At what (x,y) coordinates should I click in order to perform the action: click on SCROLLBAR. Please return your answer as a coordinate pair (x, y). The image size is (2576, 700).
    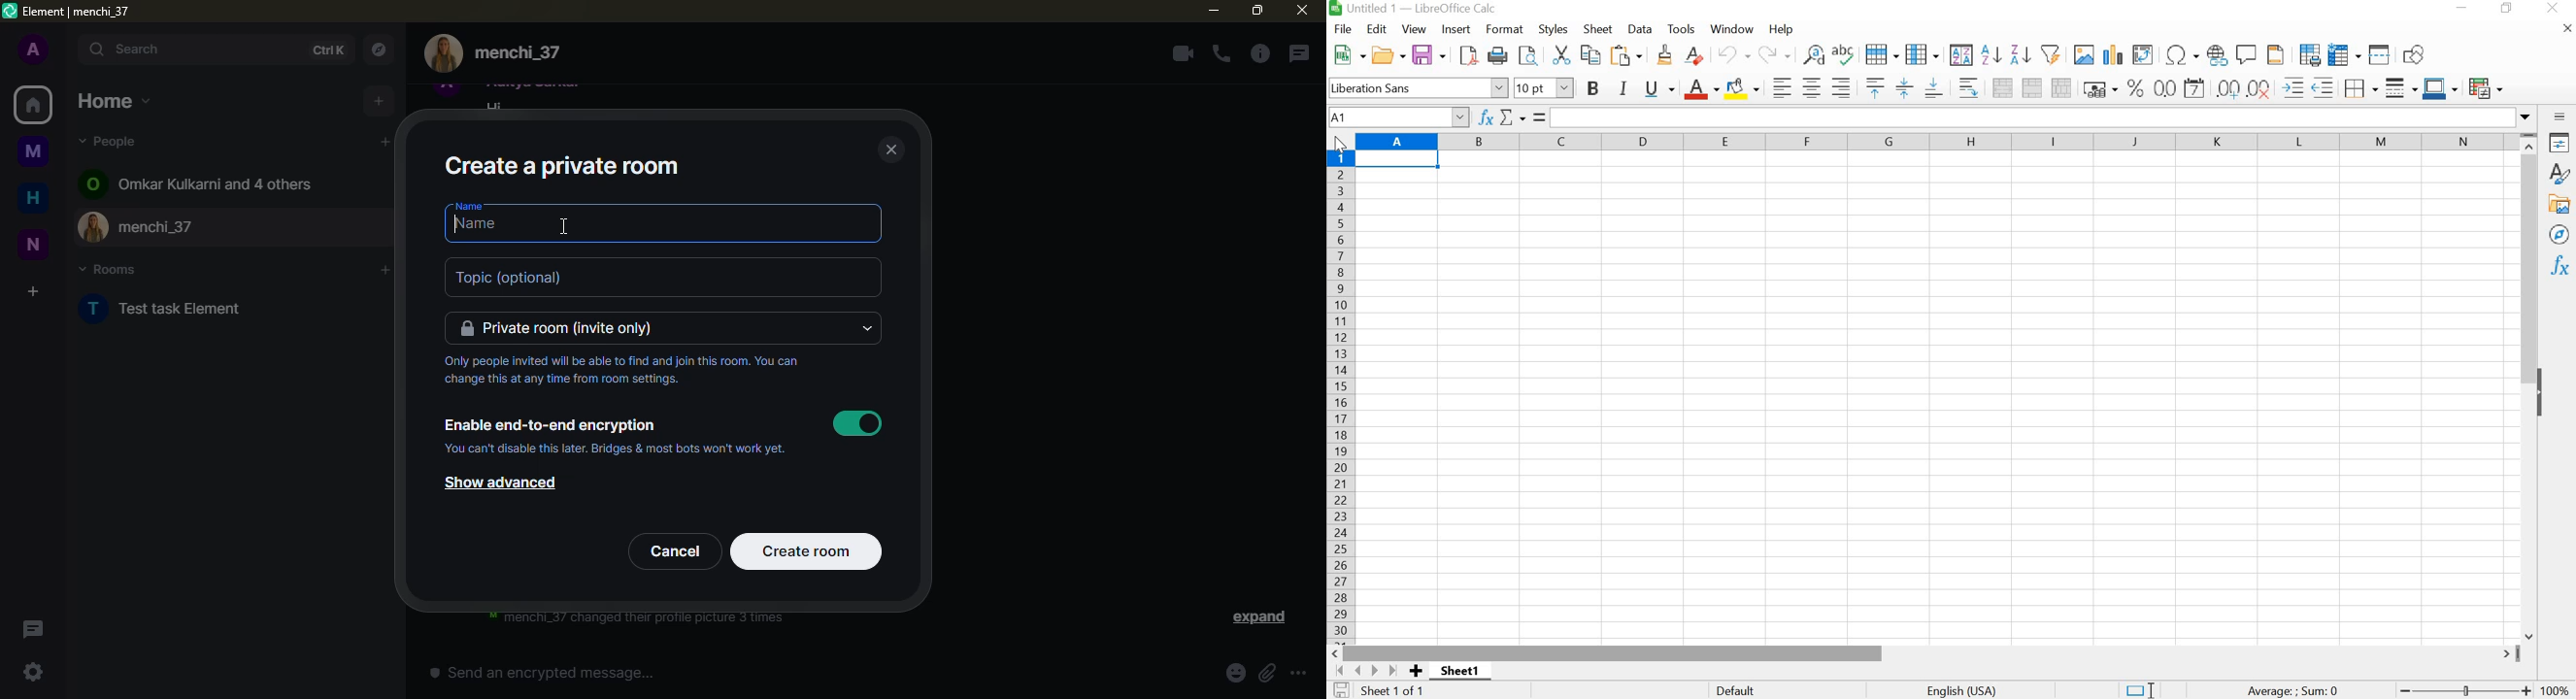
    Looking at the image, I should click on (1927, 653).